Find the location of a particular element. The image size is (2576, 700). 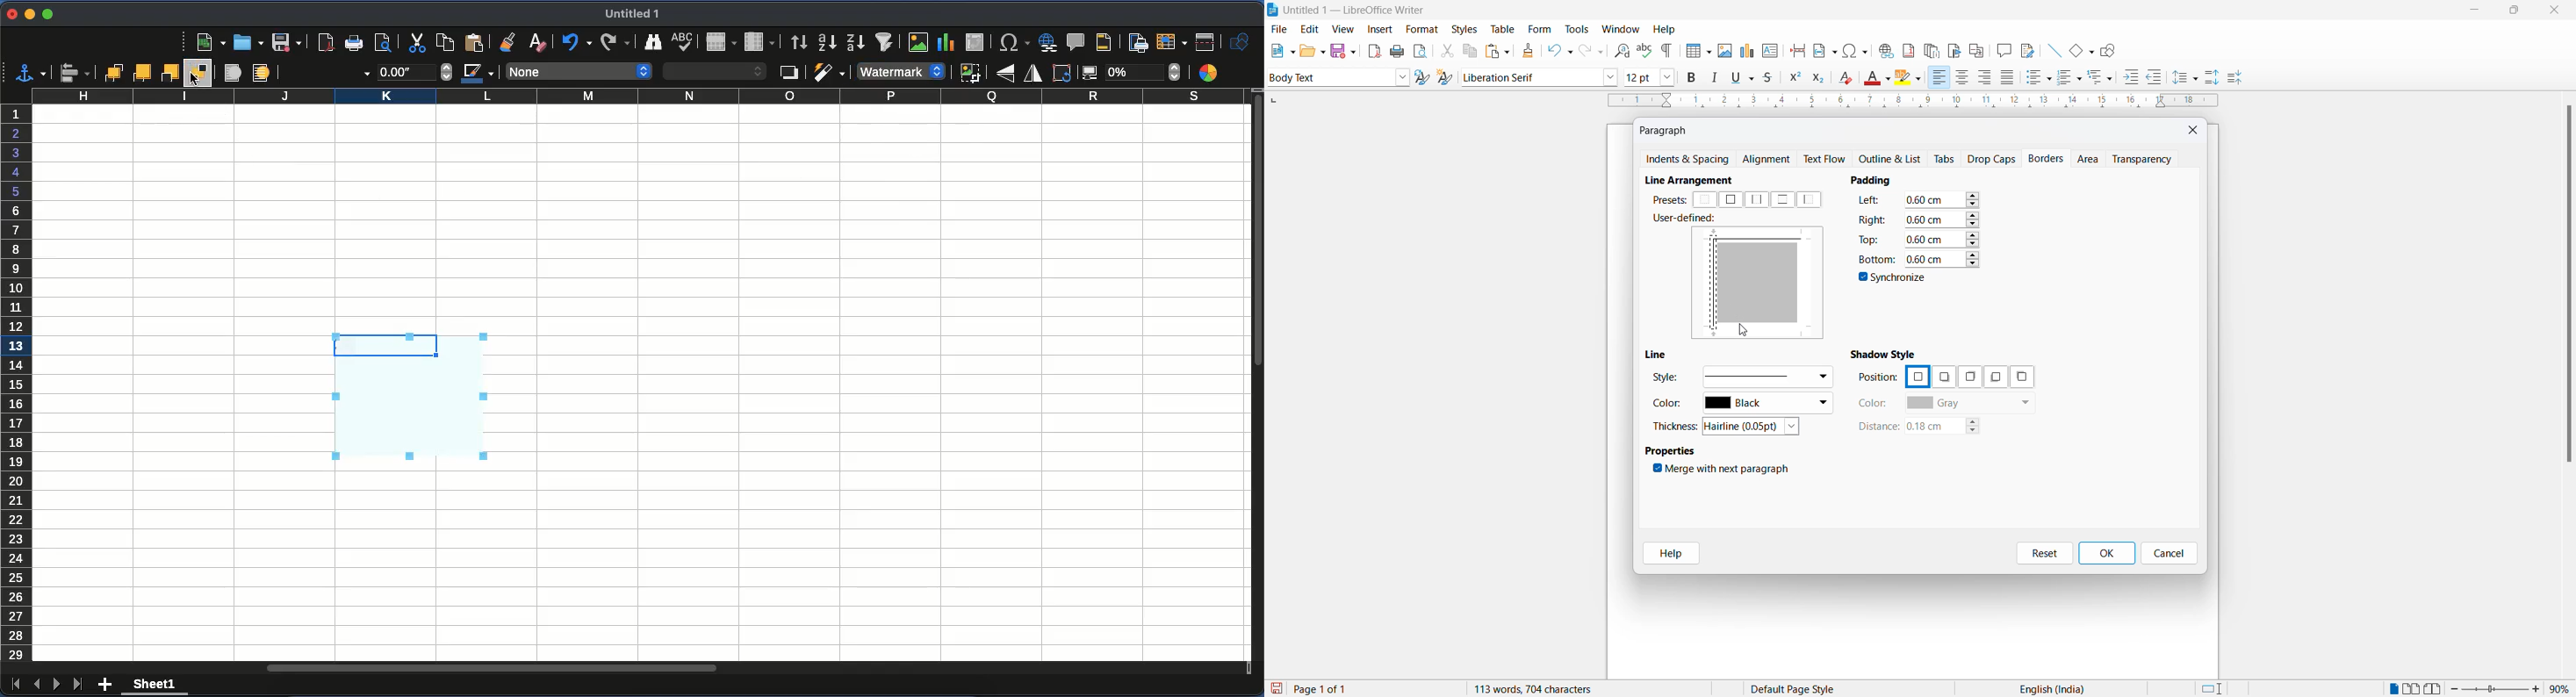

text align right is located at coordinates (1987, 78).